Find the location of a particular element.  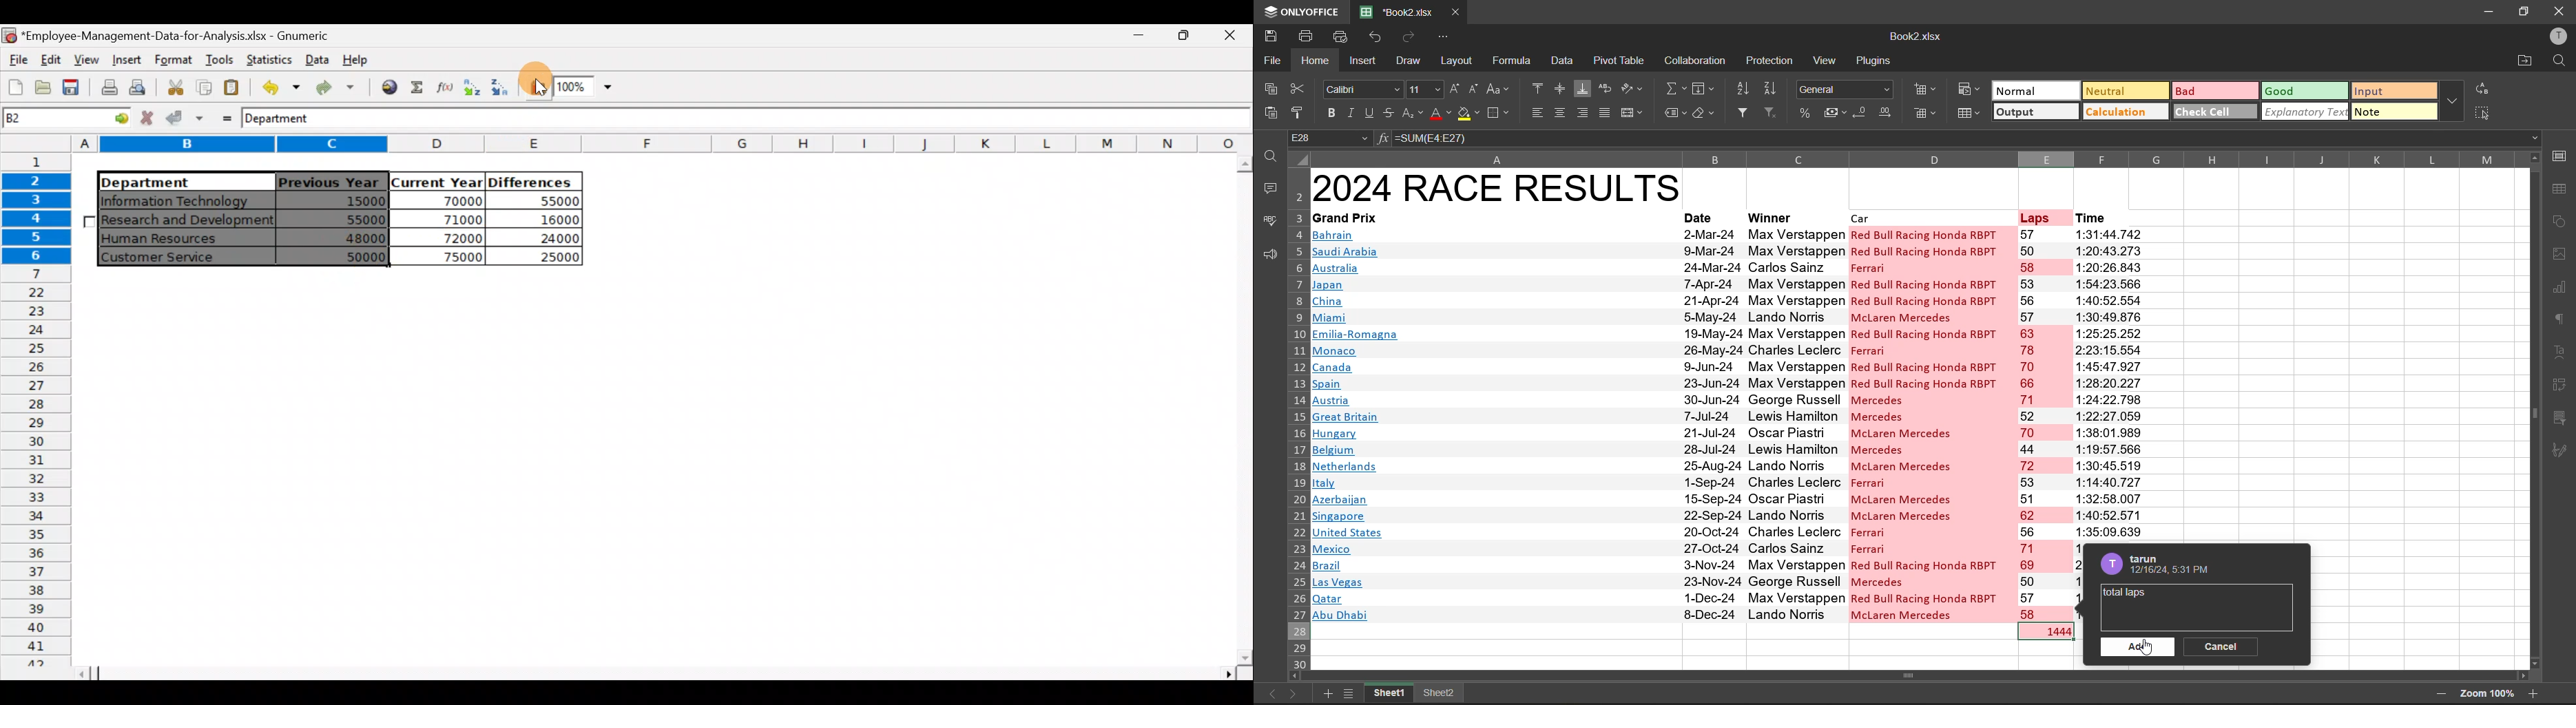

Insert a chart is located at coordinates (536, 88).